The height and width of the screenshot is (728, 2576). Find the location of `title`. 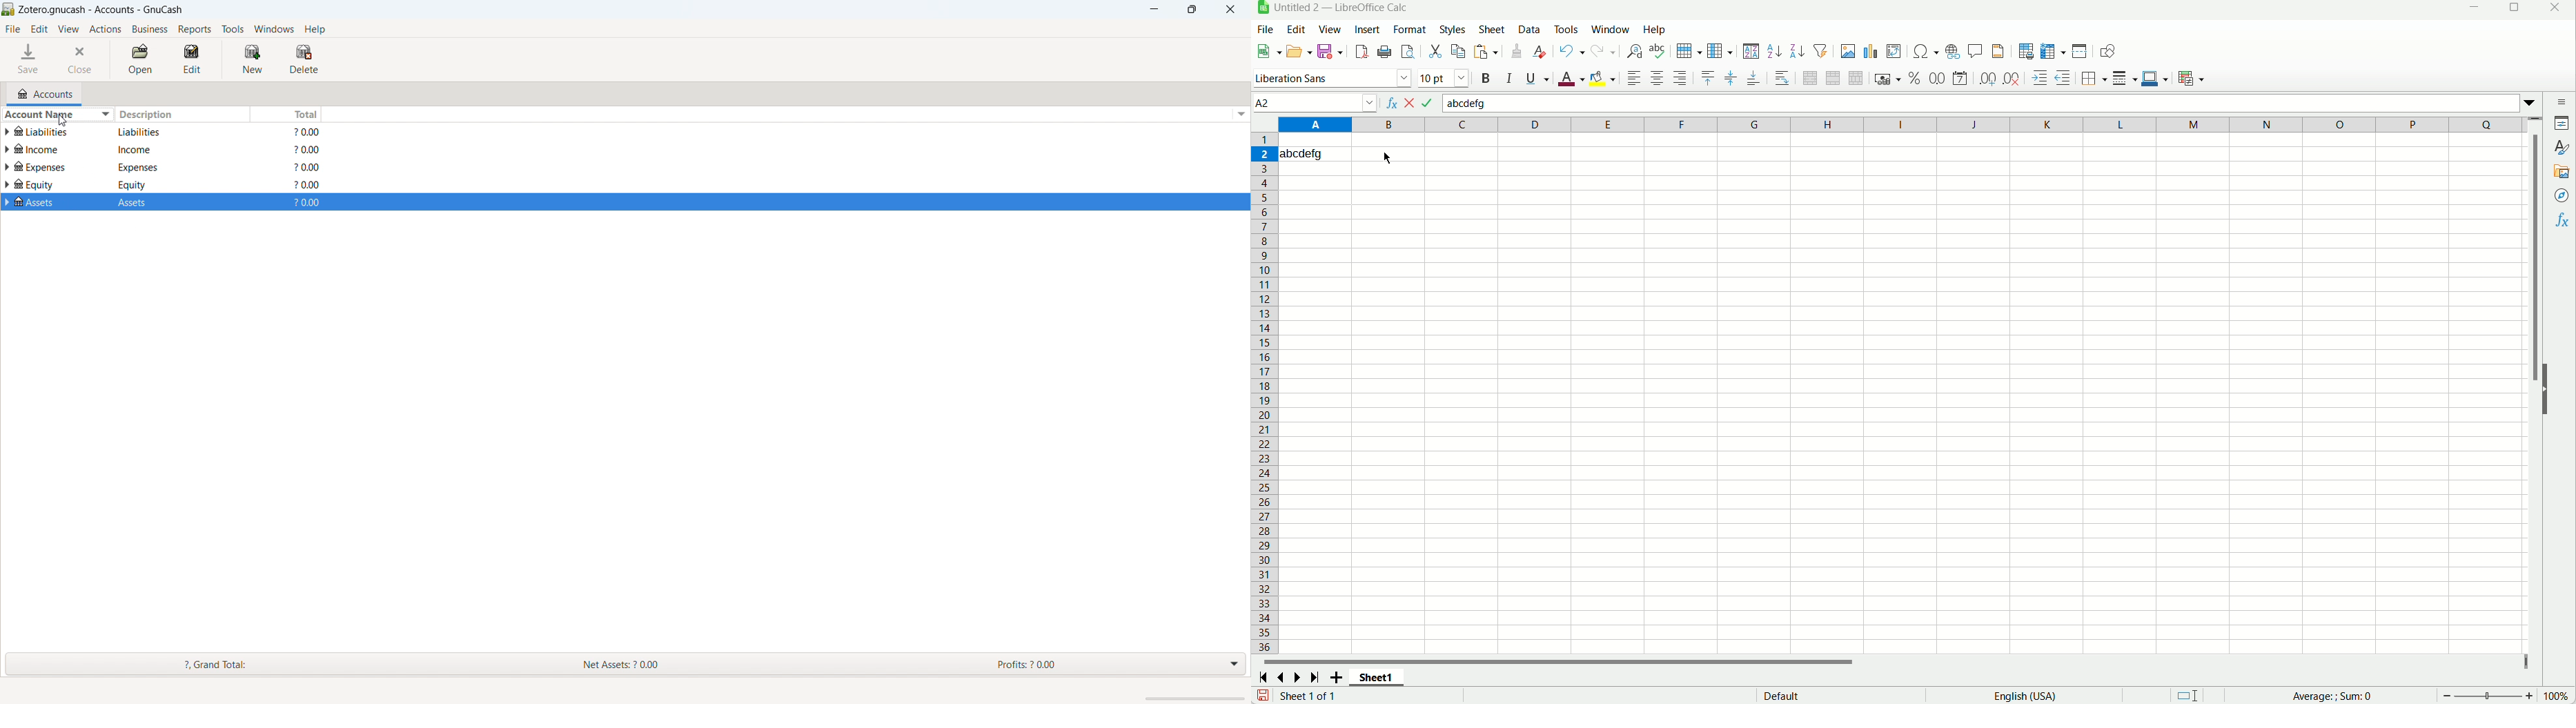

title is located at coordinates (102, 10).